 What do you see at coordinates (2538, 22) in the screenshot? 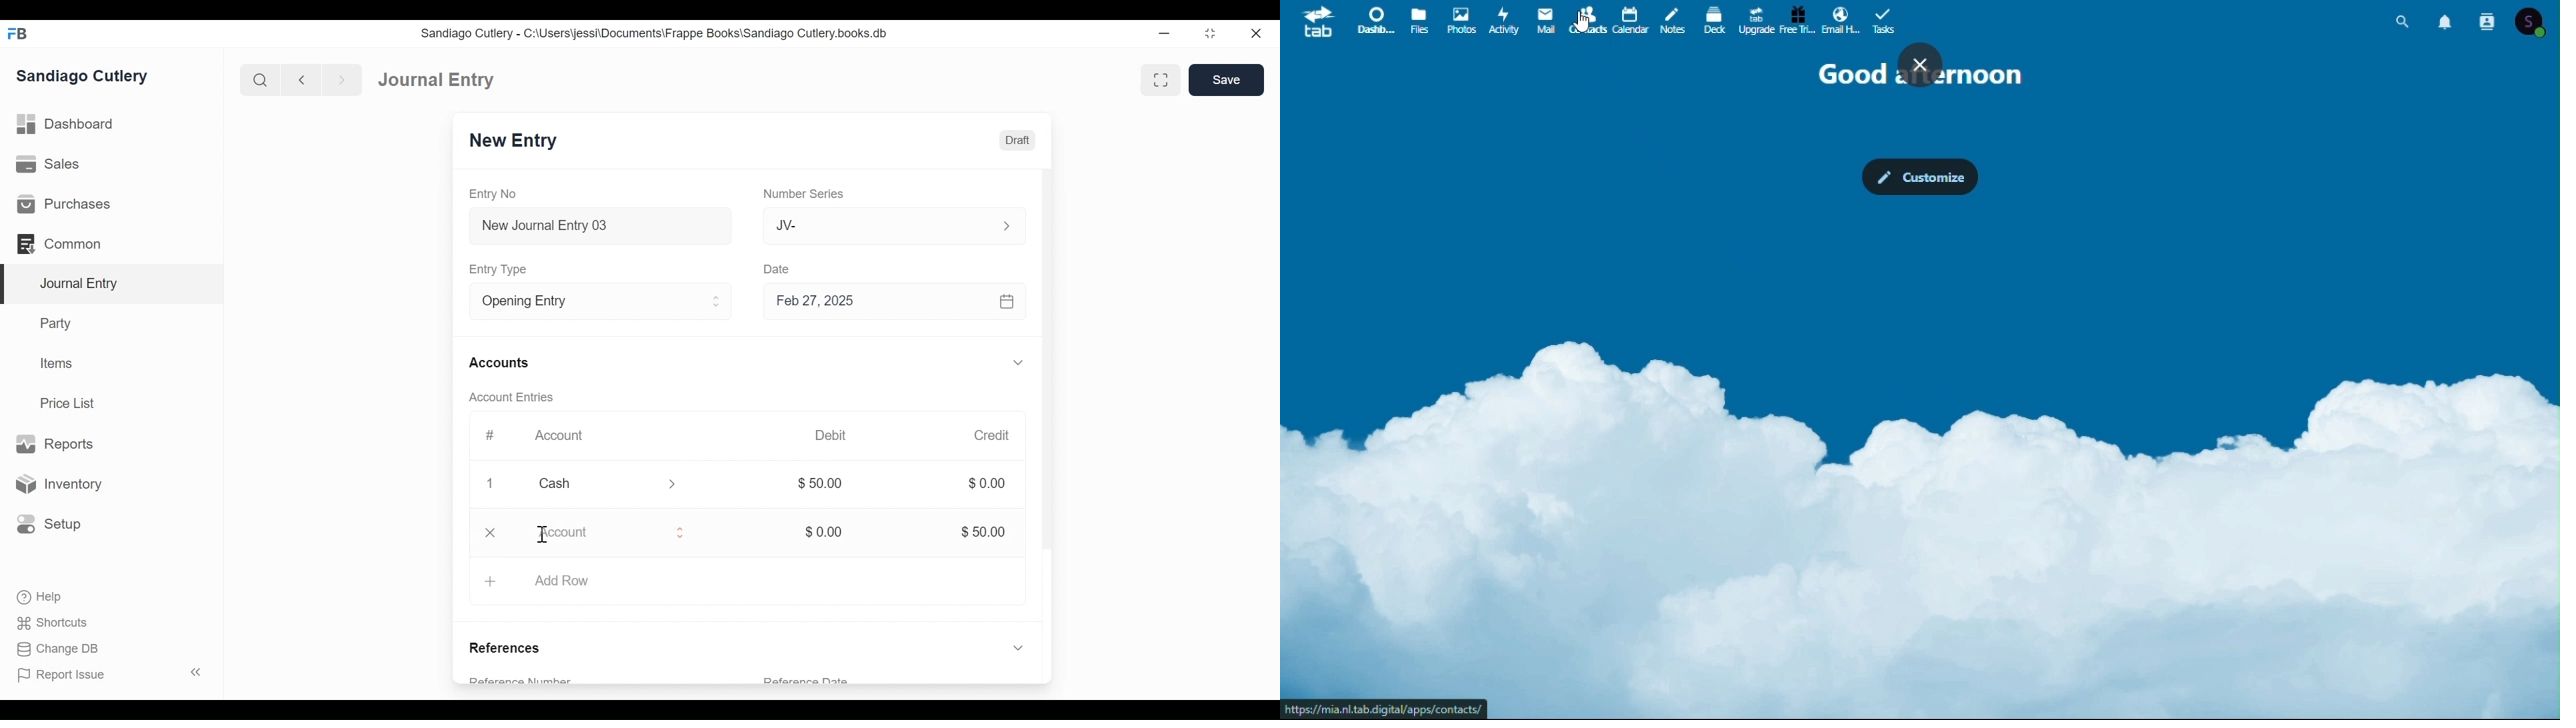
I see `Account icon` at bounding box center [2538, 22].